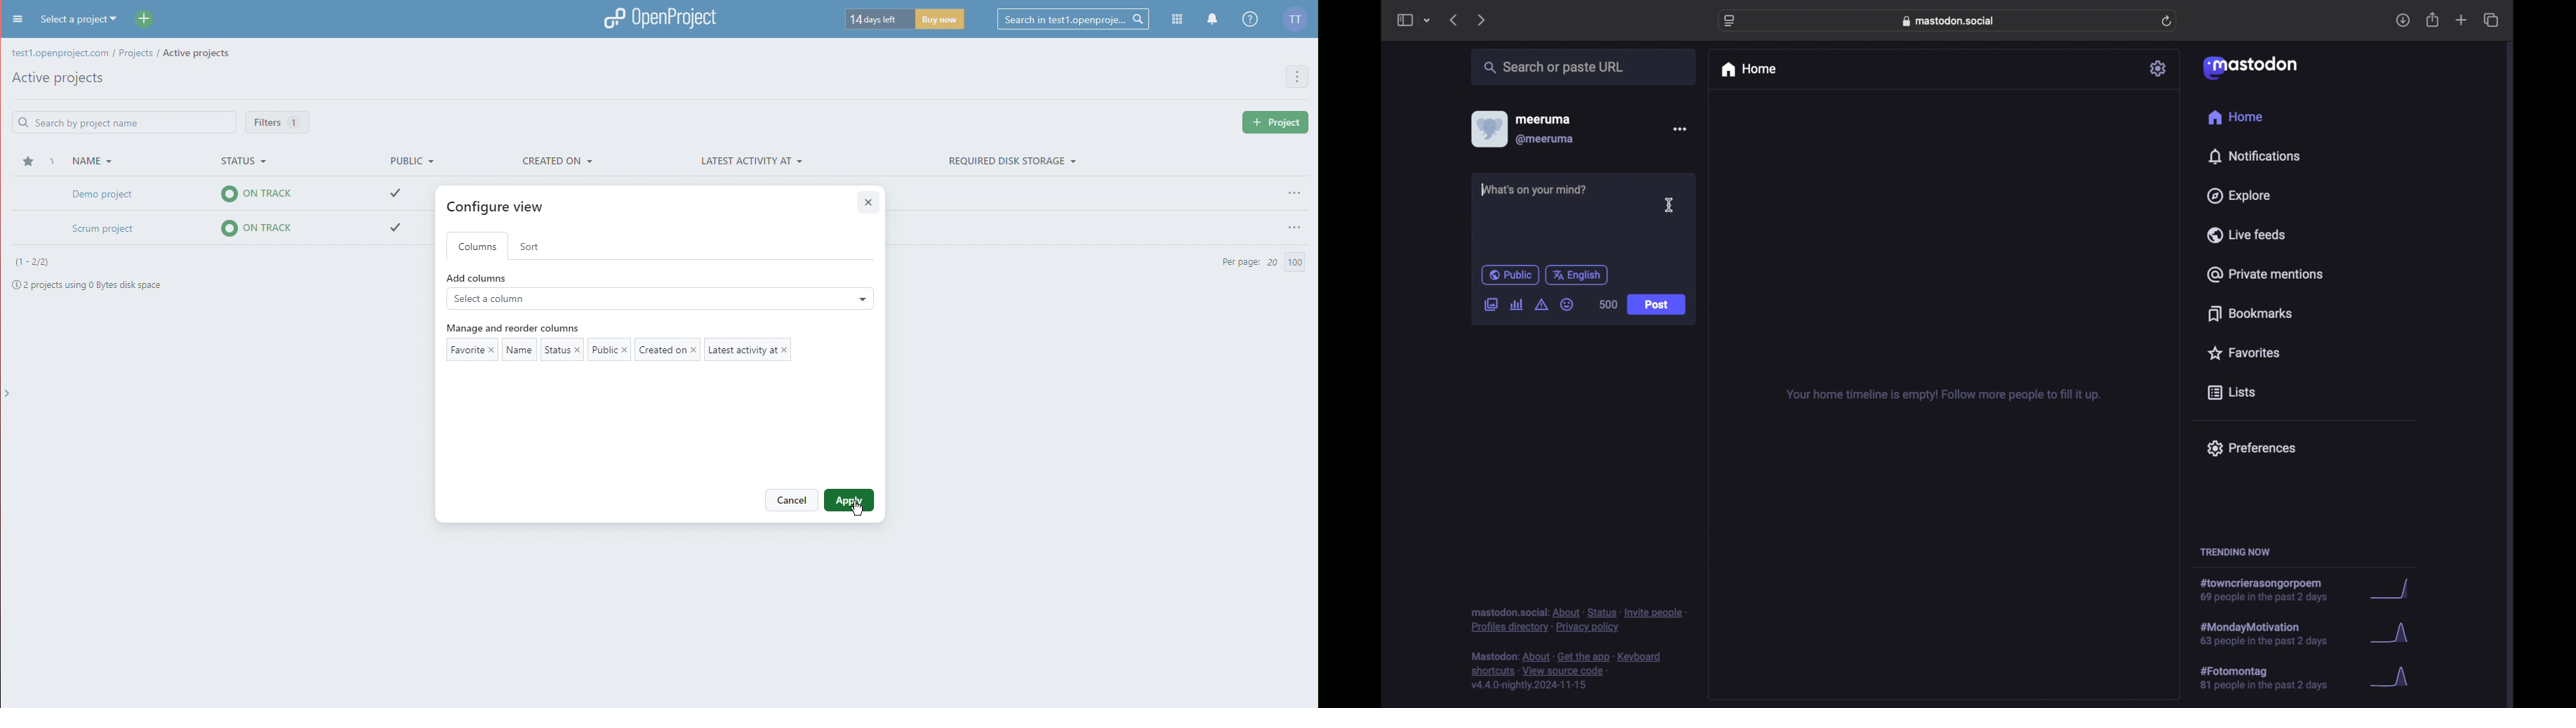 This screenshot has width=2576, height=728. I want to click on english, so click(1577, 275).